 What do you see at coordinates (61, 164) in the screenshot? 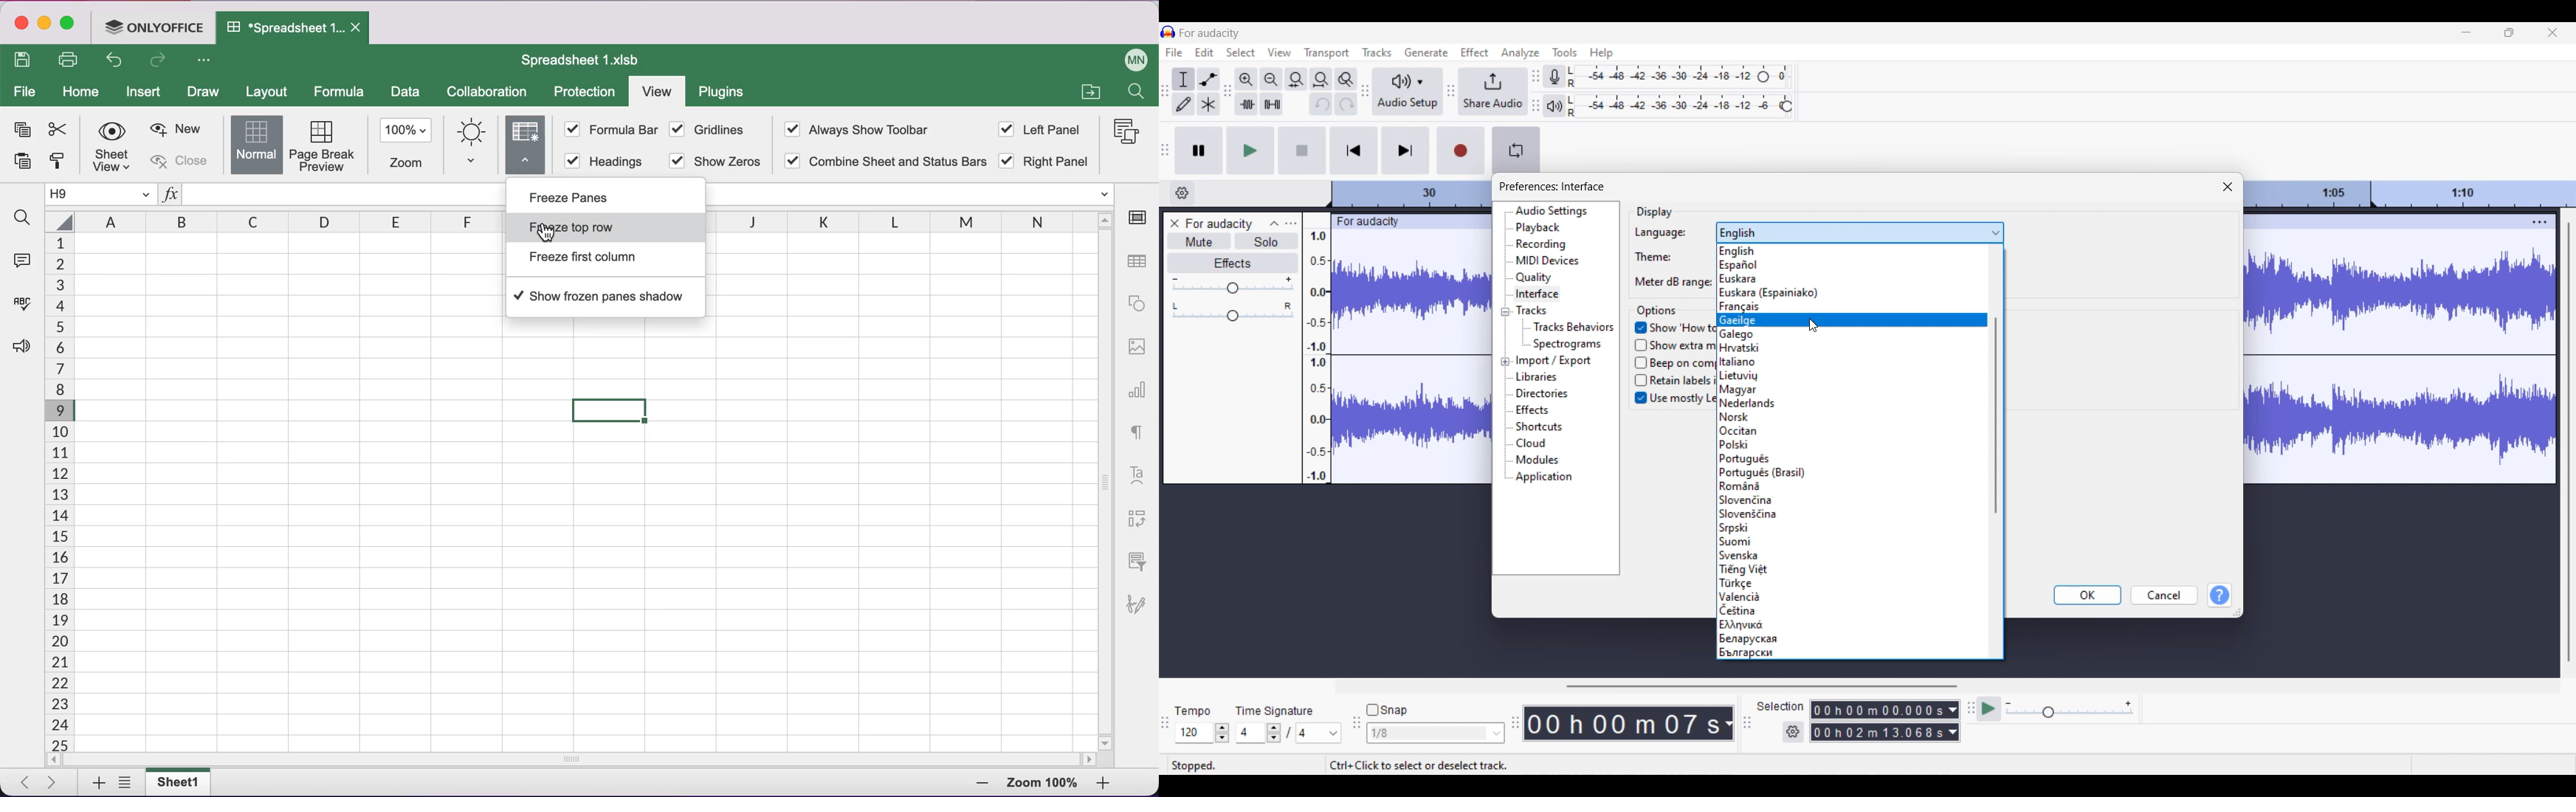
I see `copy style` at bounding box center [61, 164].